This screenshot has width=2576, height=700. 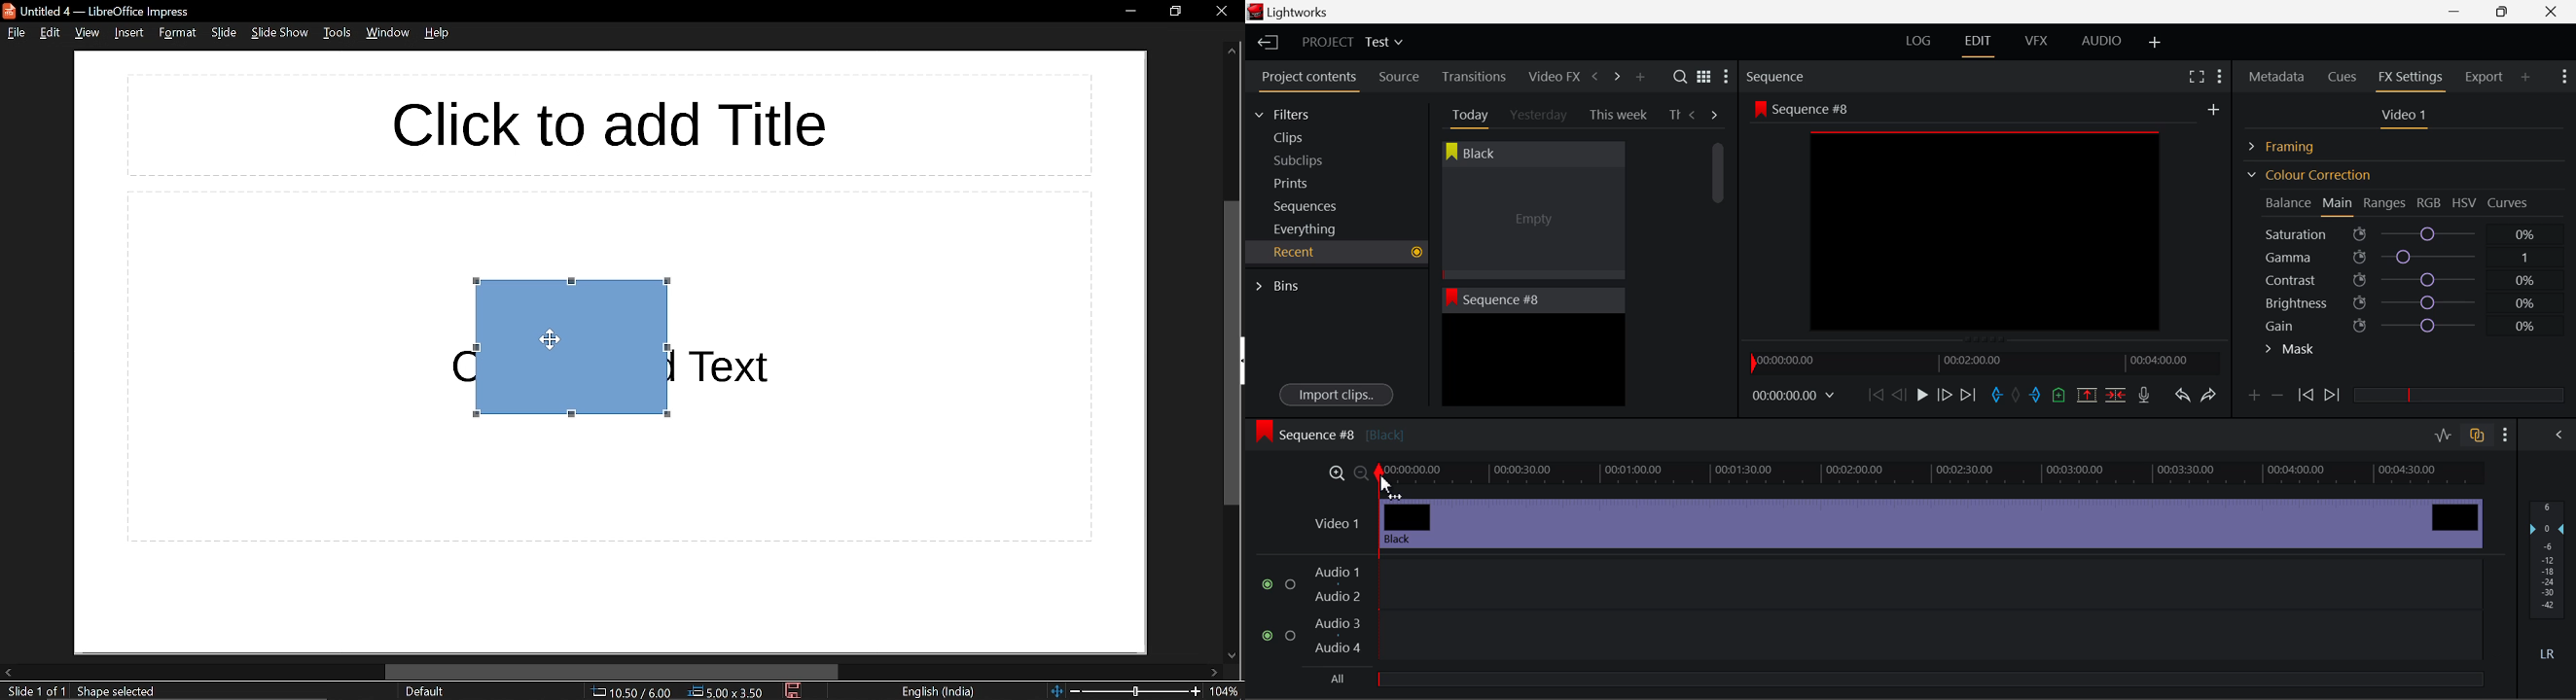 What do you see at coordinates (339, 34) in the screenshot?
I see `tools` at bounding box center [339, 34].